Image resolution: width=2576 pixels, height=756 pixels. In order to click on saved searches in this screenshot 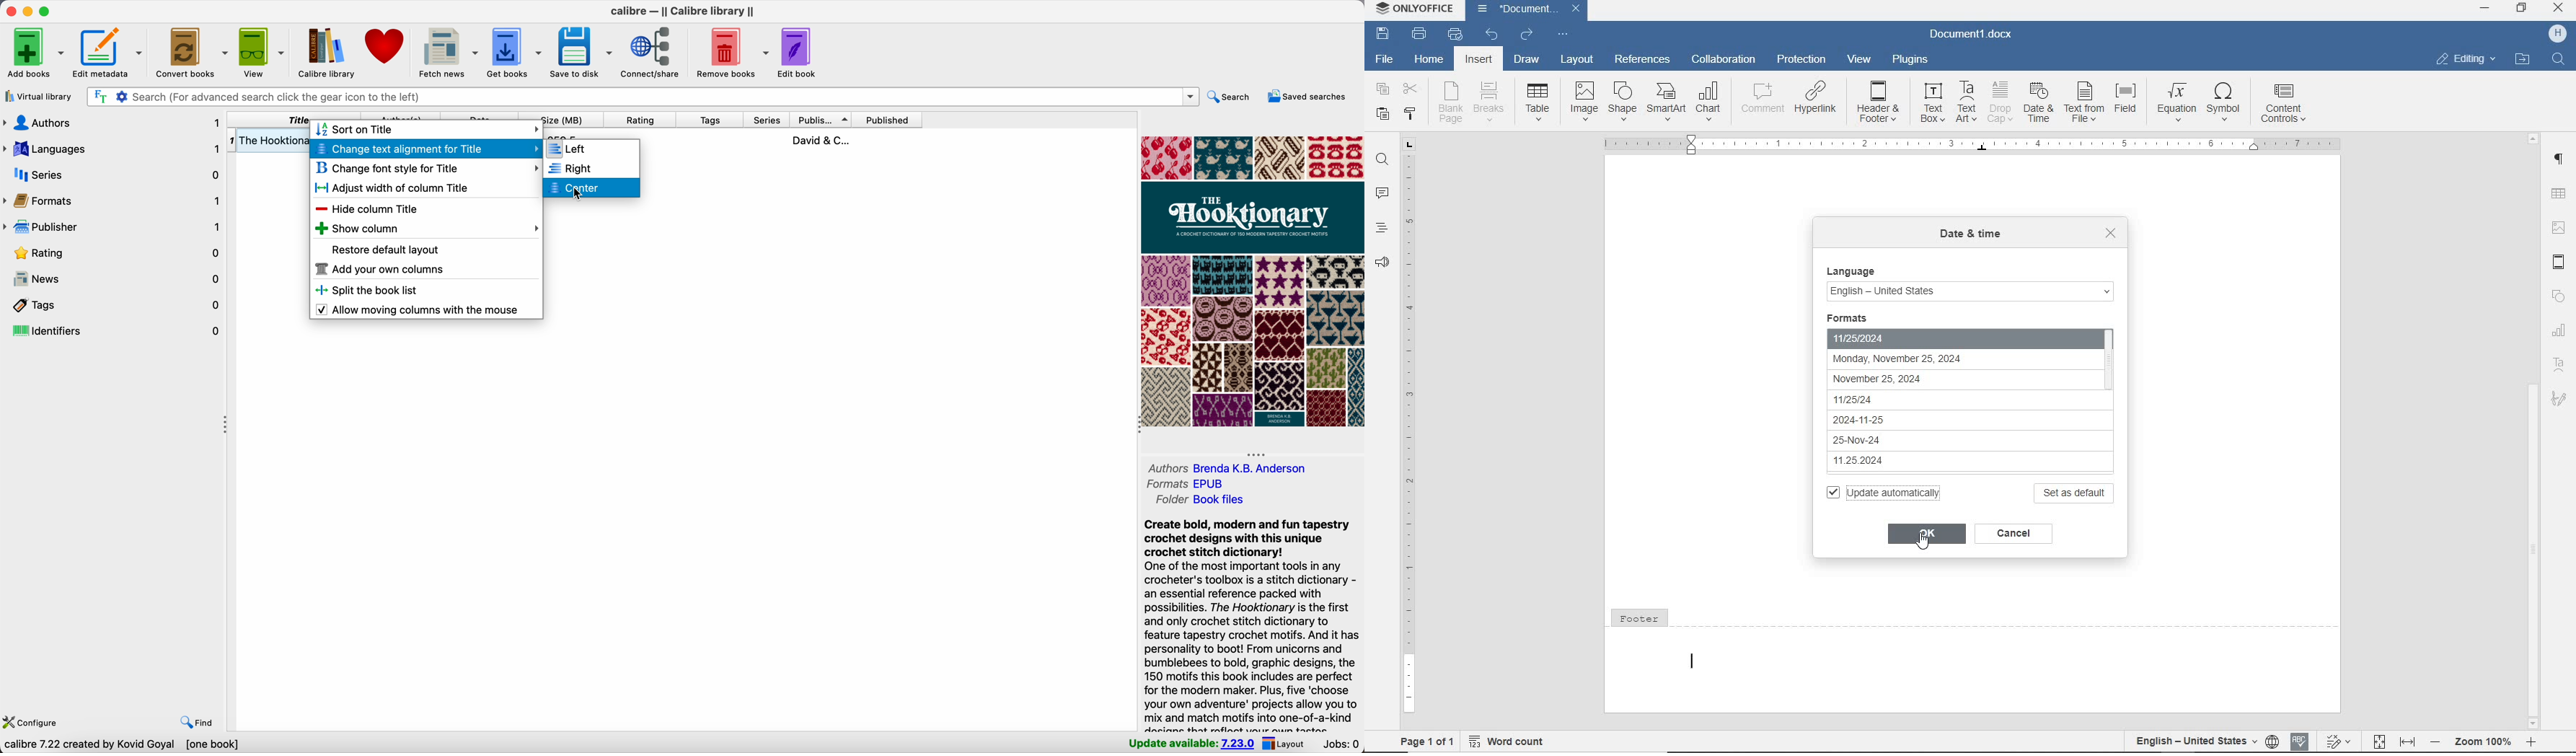, I will do `click(1310, 96)`.